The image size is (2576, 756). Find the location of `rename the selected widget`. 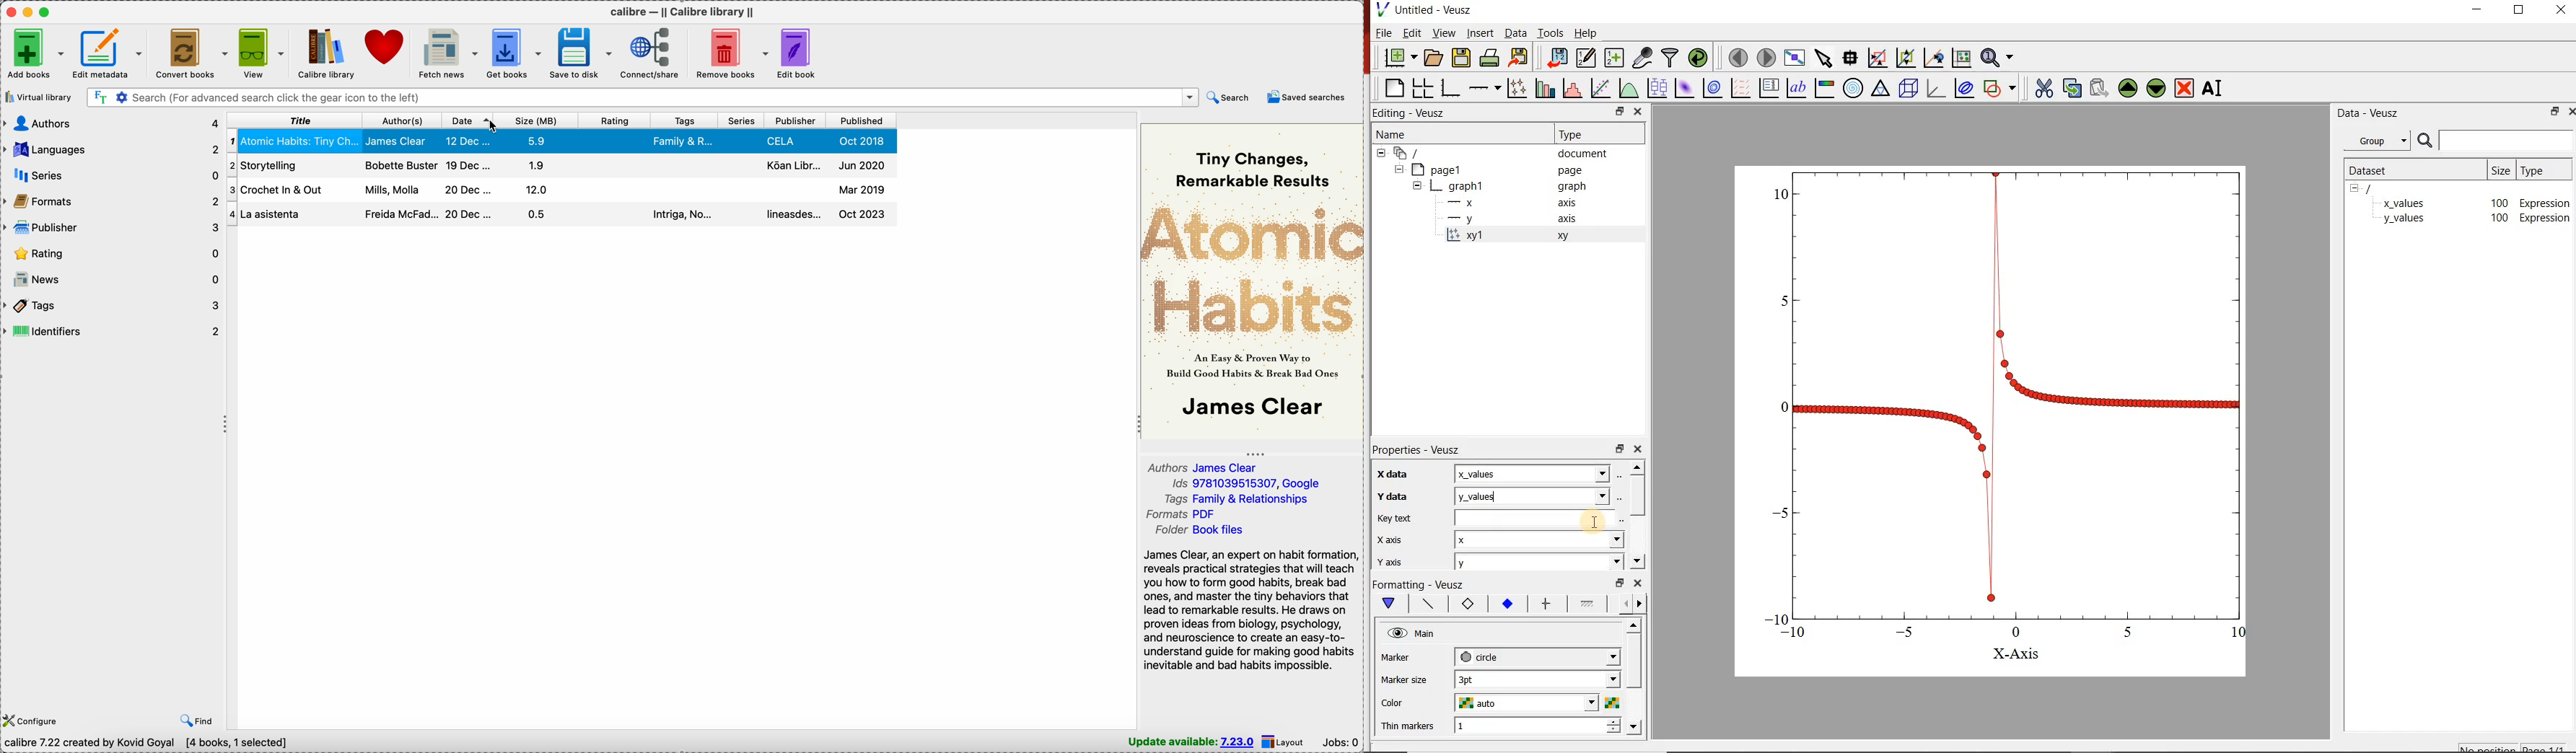

rename the selected widget is located at coordinates (2214, 90).